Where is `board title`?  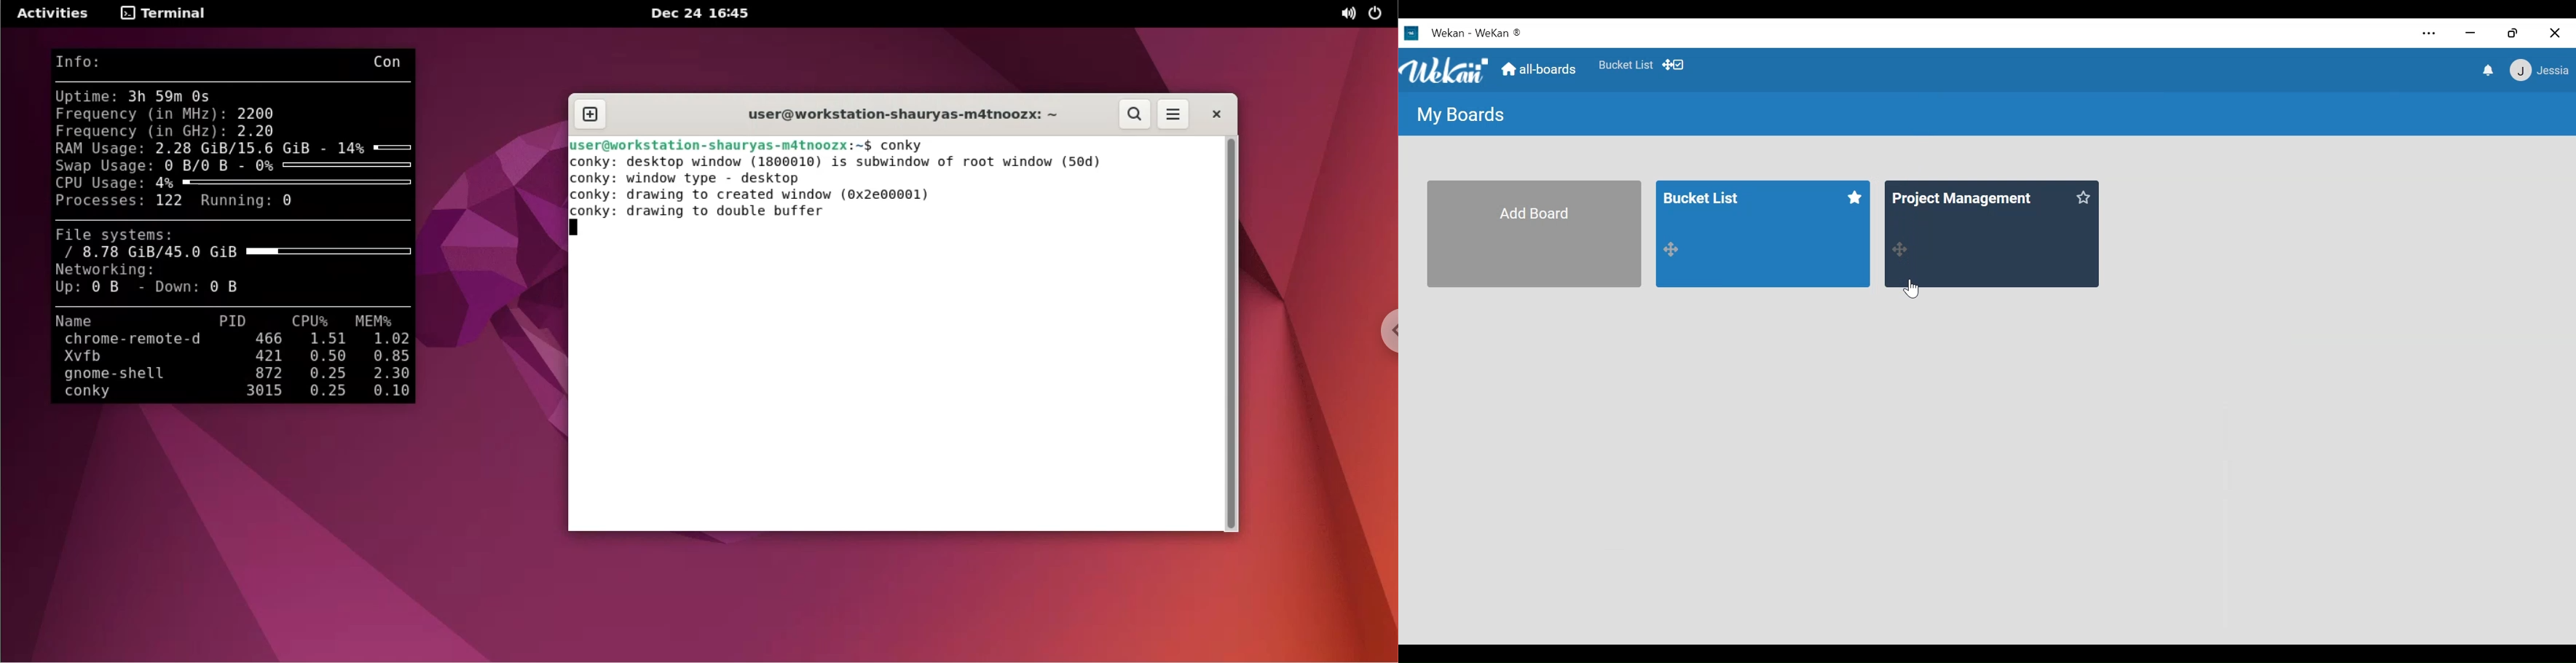
board title is located at coordinates (1964, 194).